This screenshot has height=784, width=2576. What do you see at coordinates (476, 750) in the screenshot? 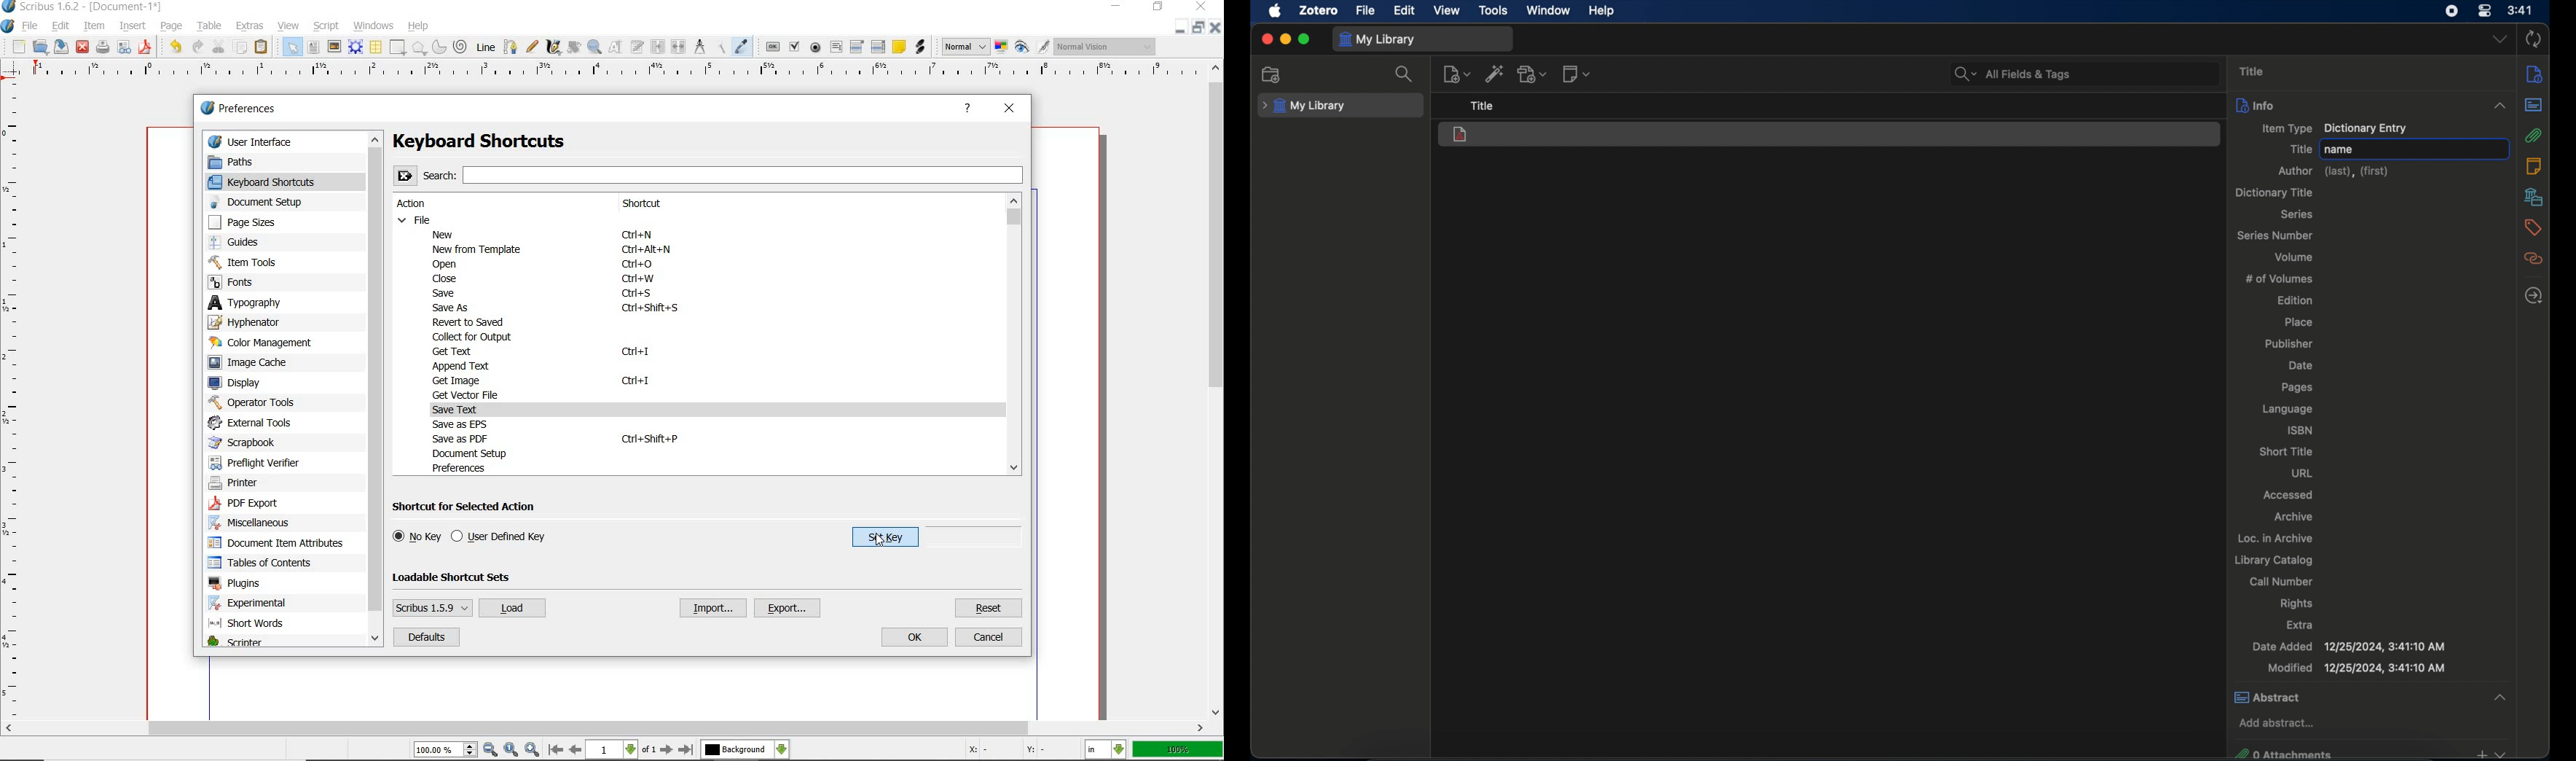
I see `zoom in/zoom to/zoom out` at bounding box center [476, 750].